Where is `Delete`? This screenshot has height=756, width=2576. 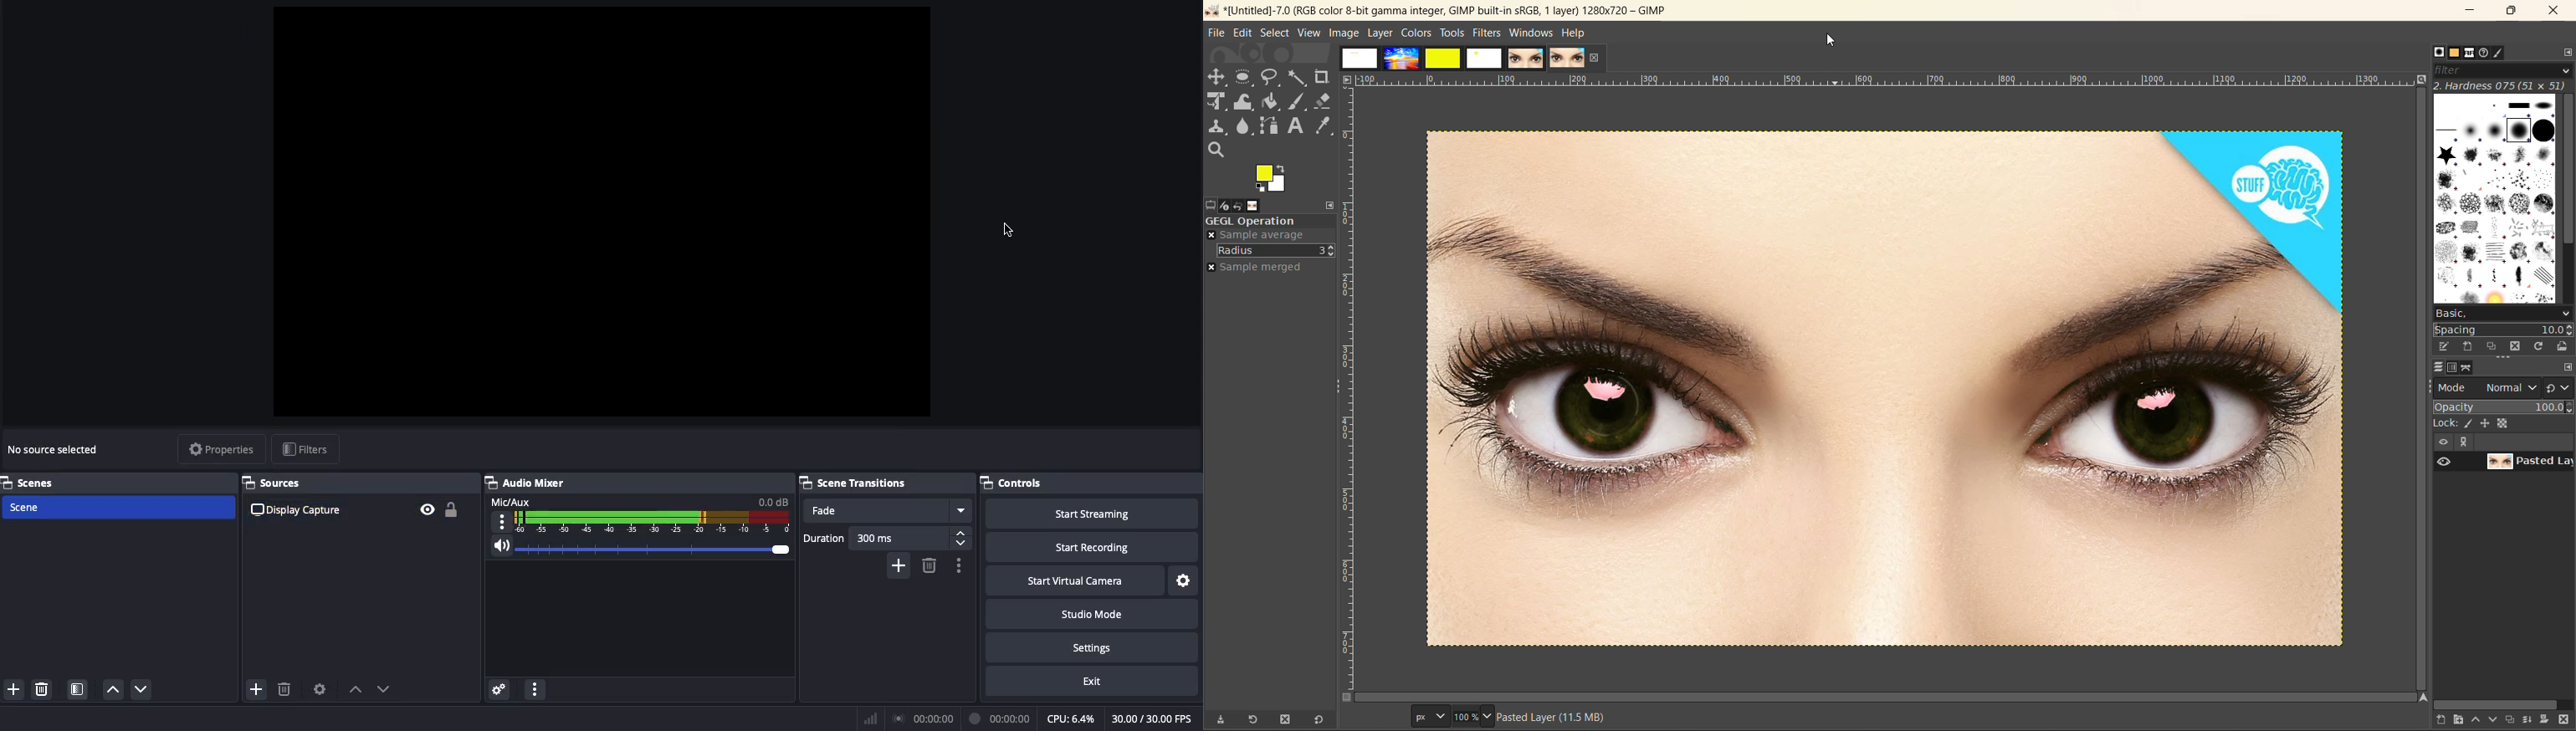 Delete is located at coordinates (40, 689).